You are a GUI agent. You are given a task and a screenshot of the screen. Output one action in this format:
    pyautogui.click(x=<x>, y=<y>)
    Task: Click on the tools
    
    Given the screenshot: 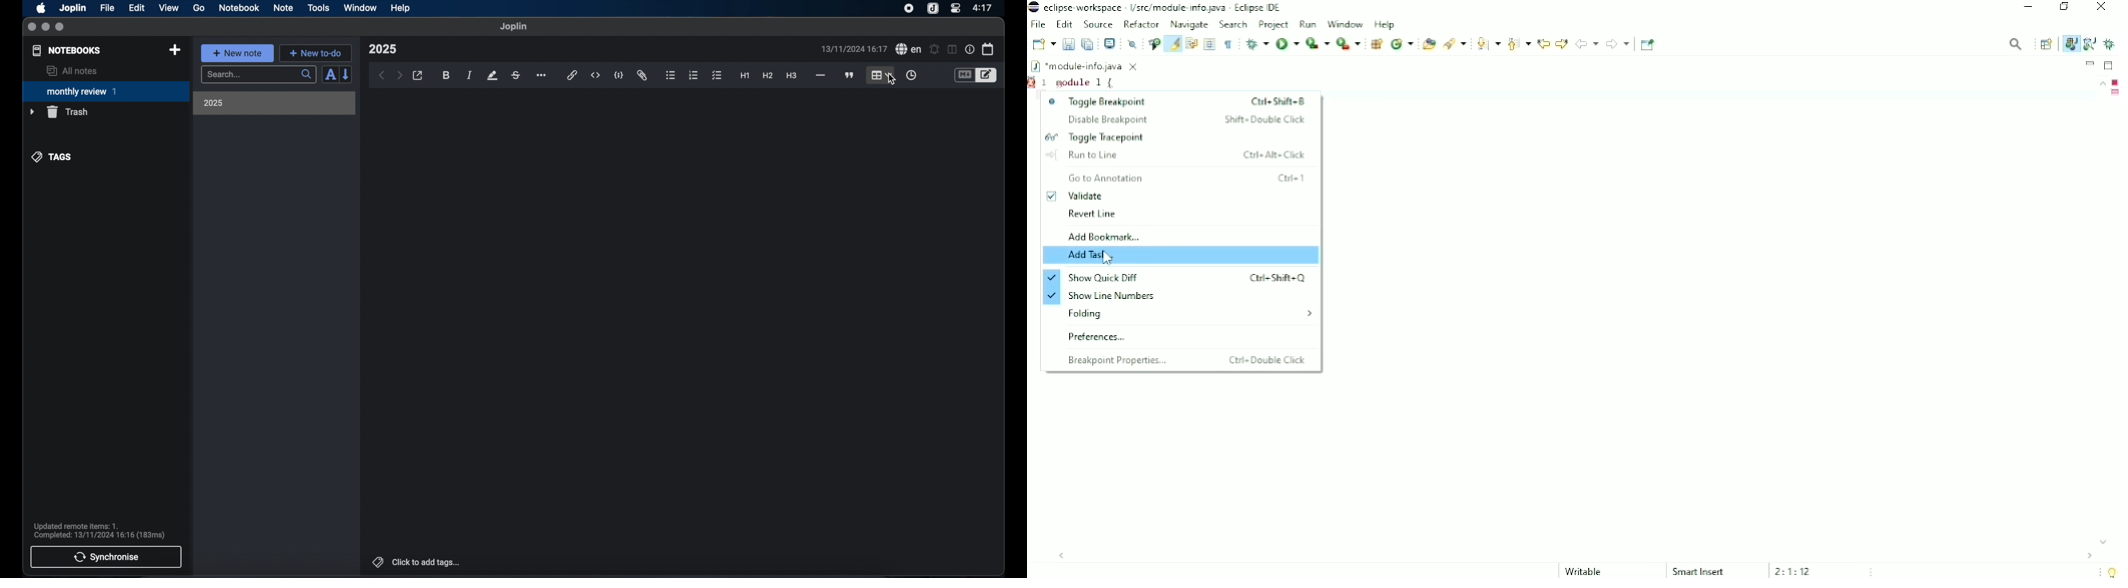 What is the action you would take?
    pyautogui.click(x=318, y=7)
    